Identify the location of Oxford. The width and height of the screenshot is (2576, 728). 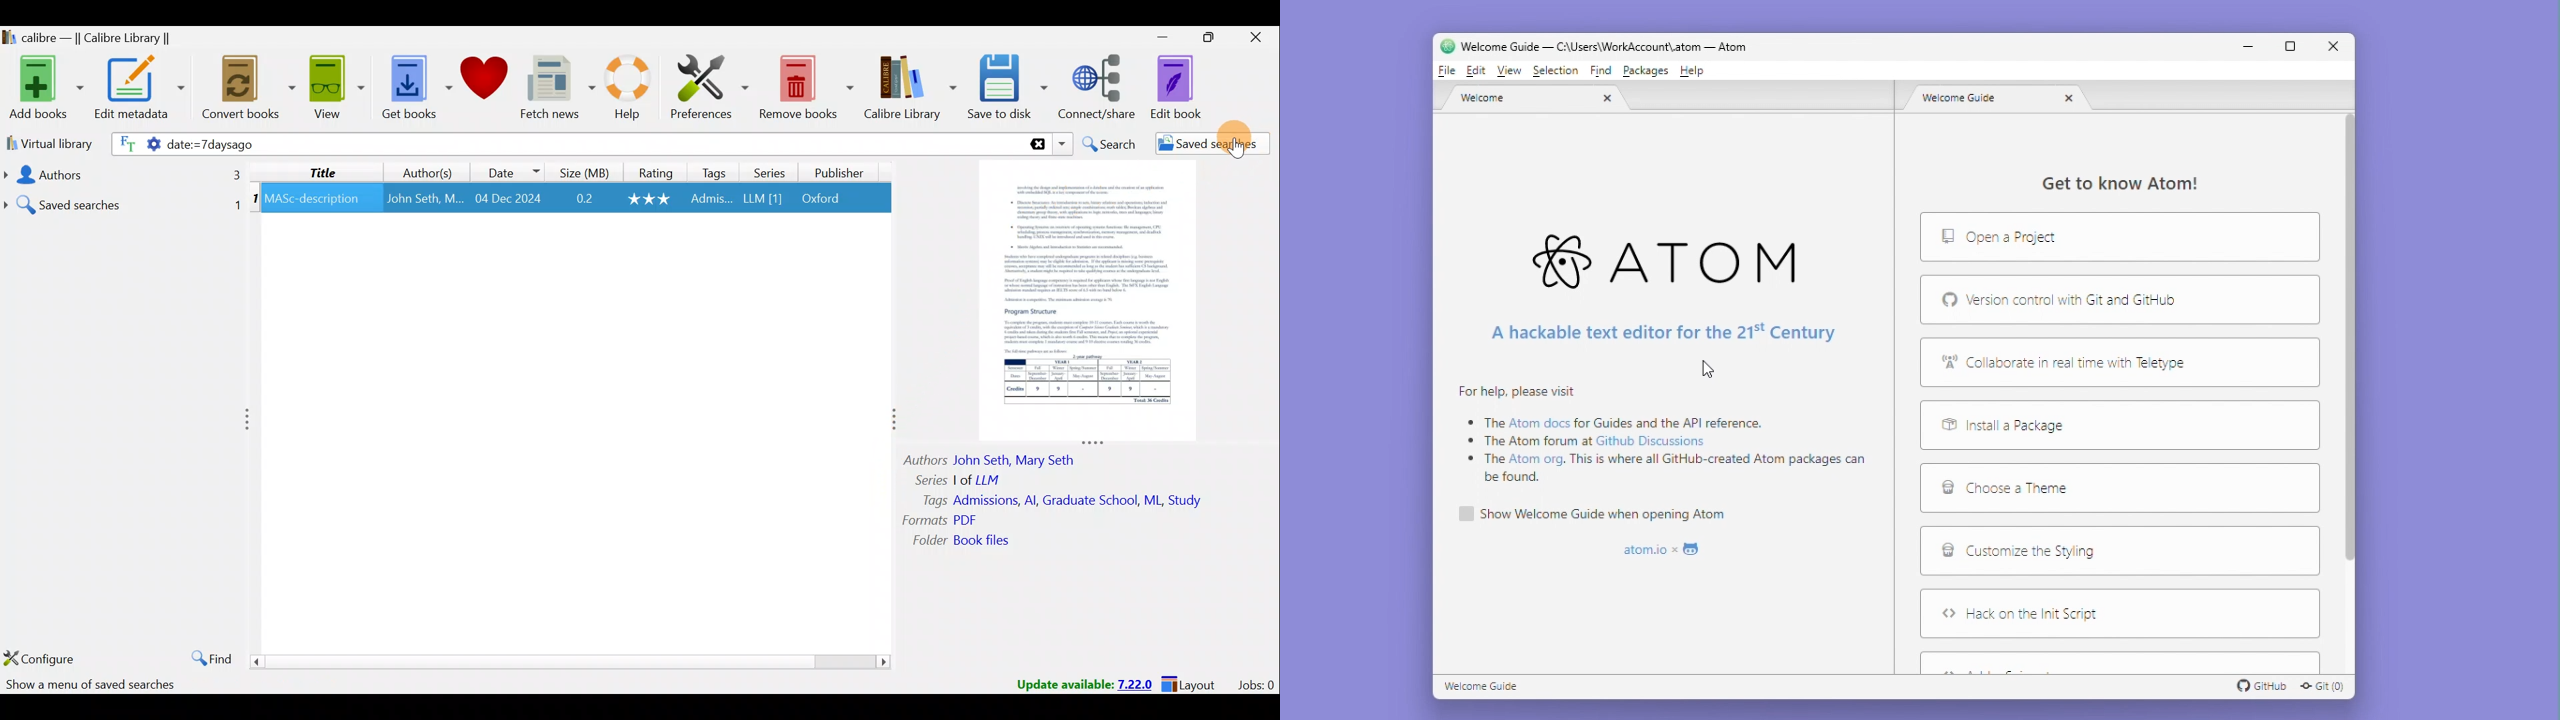
(827, 199).